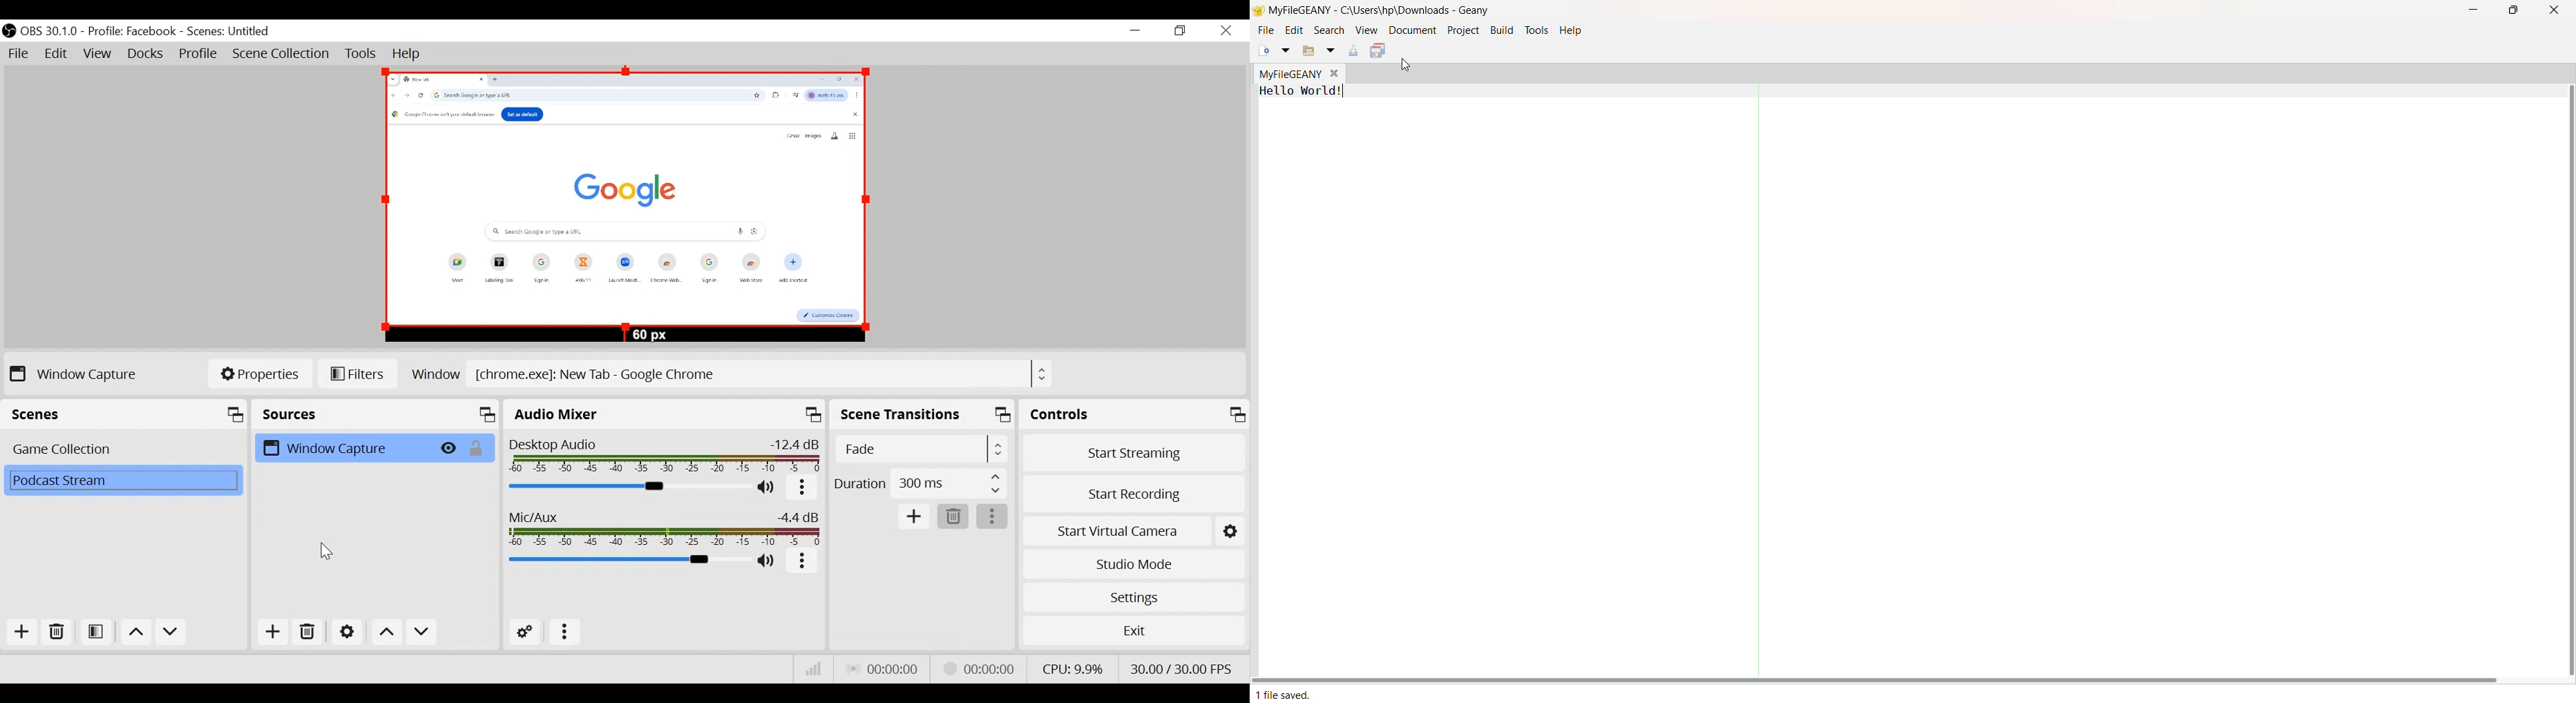 The height and width of the screenshot is (728, 2576). I want to click on (un)mute, so click(768, 561).